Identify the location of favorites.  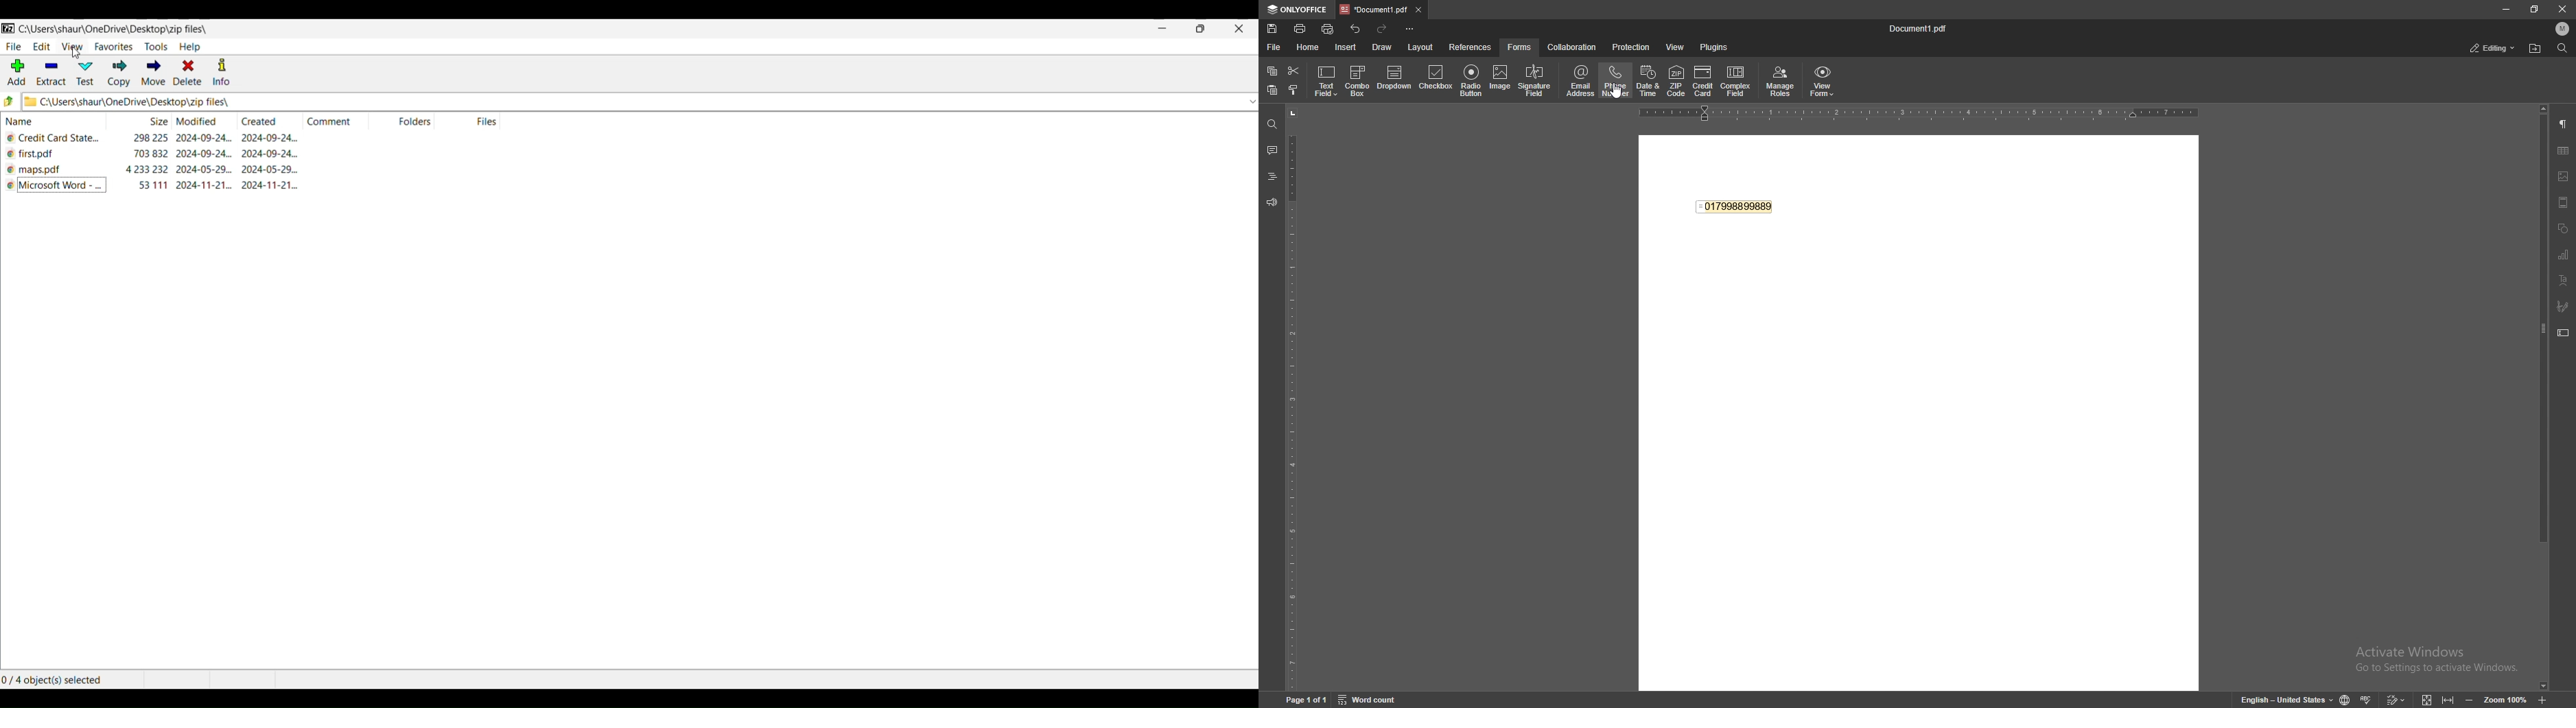
(113, 48).